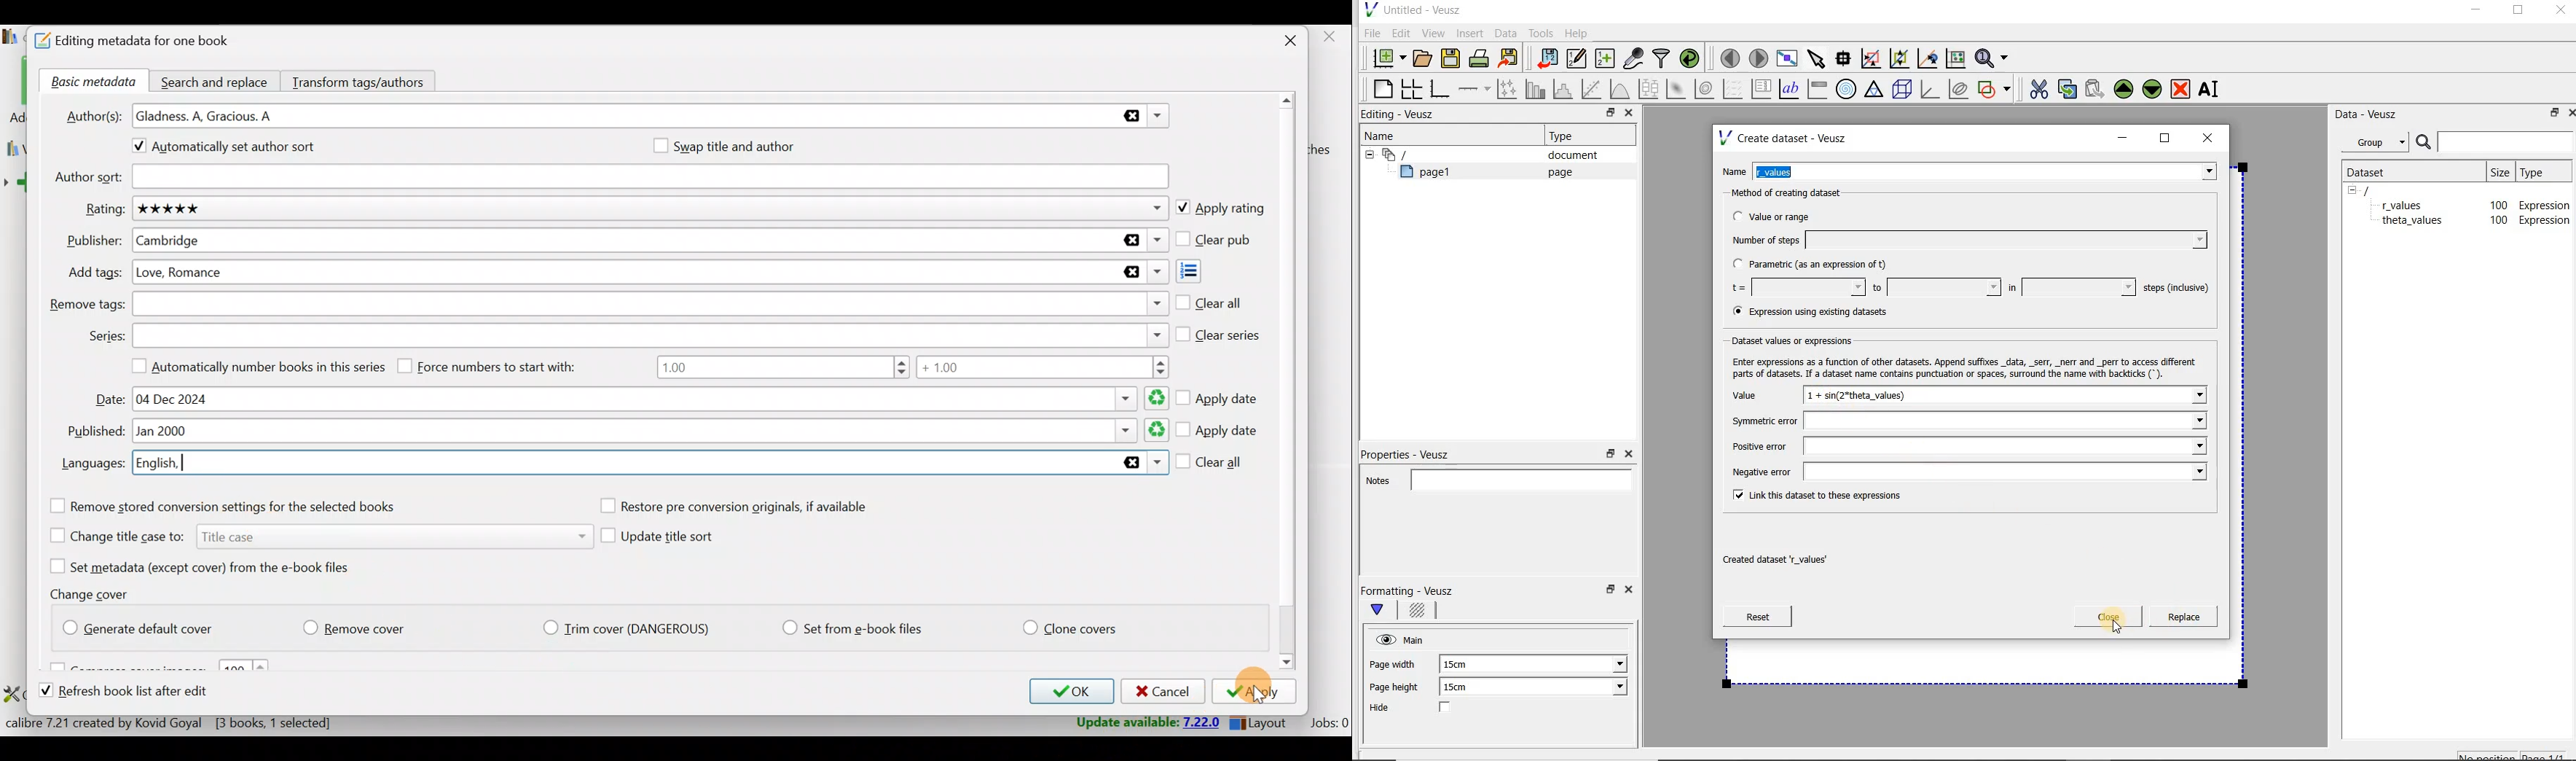 The height and width of the screenshot is (784, 2576). I want to click on Refresh book list after edit, so click(137, 693).